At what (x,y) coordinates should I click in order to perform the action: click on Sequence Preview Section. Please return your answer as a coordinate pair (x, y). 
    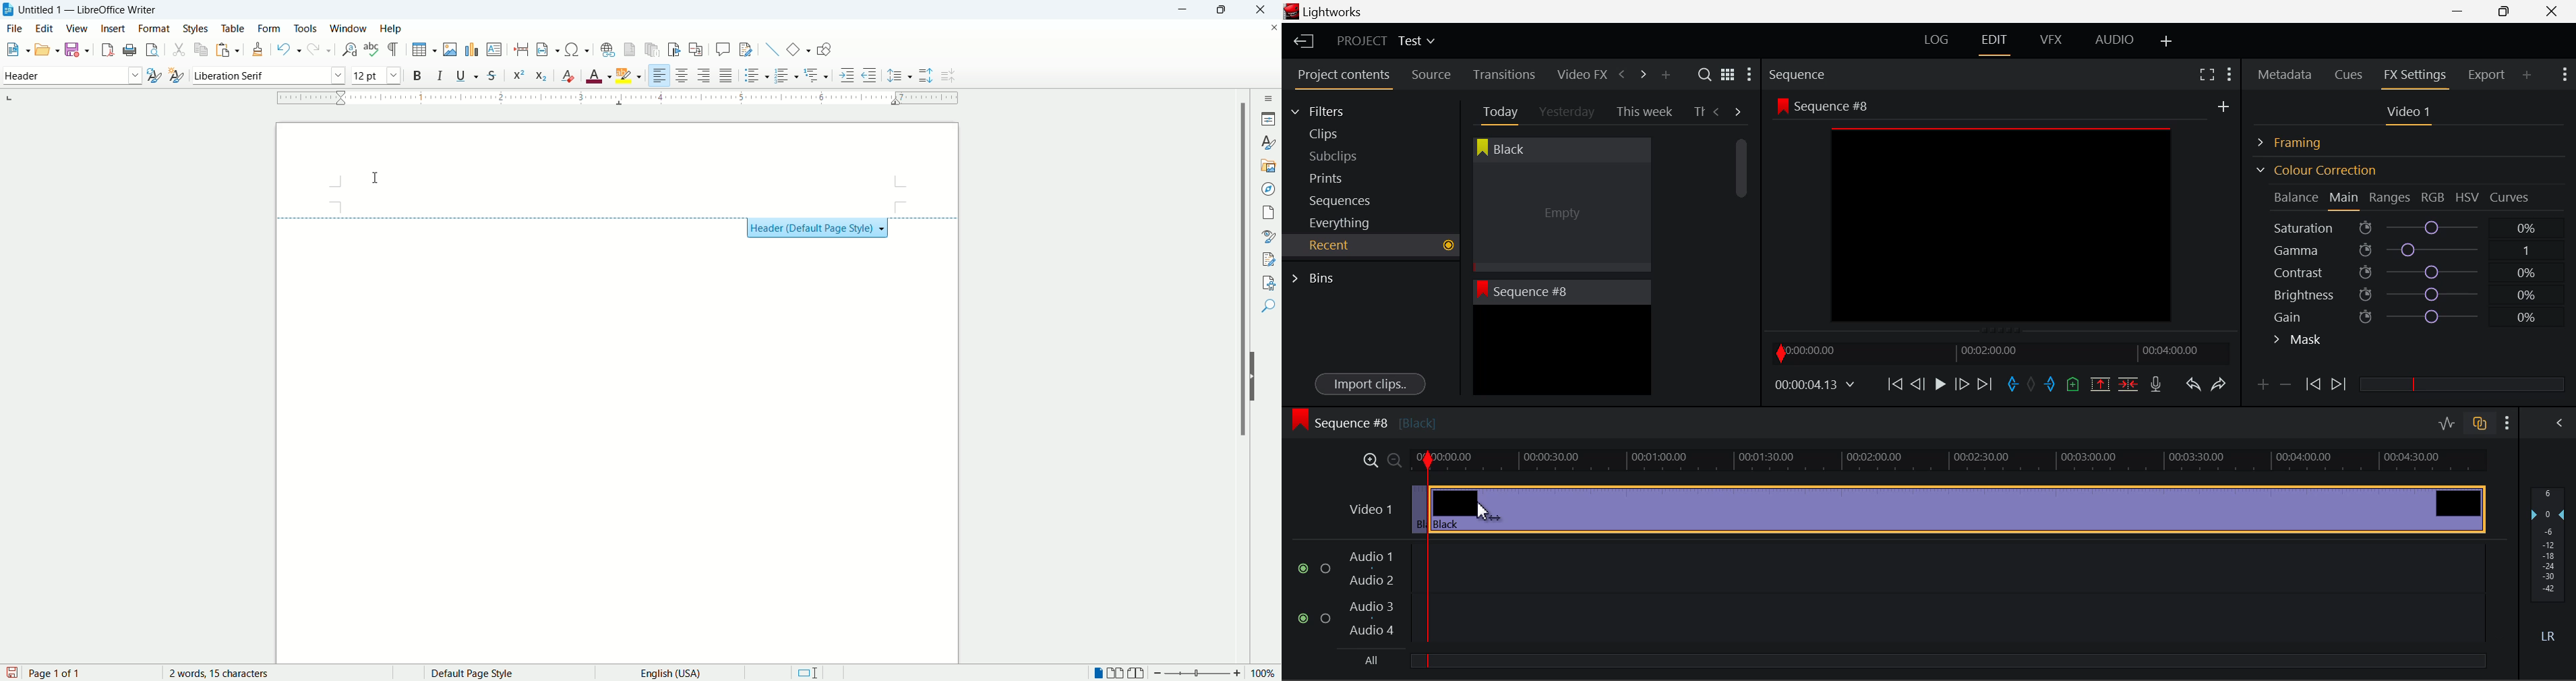
    Looking at the image, I should click on (1801, 76).